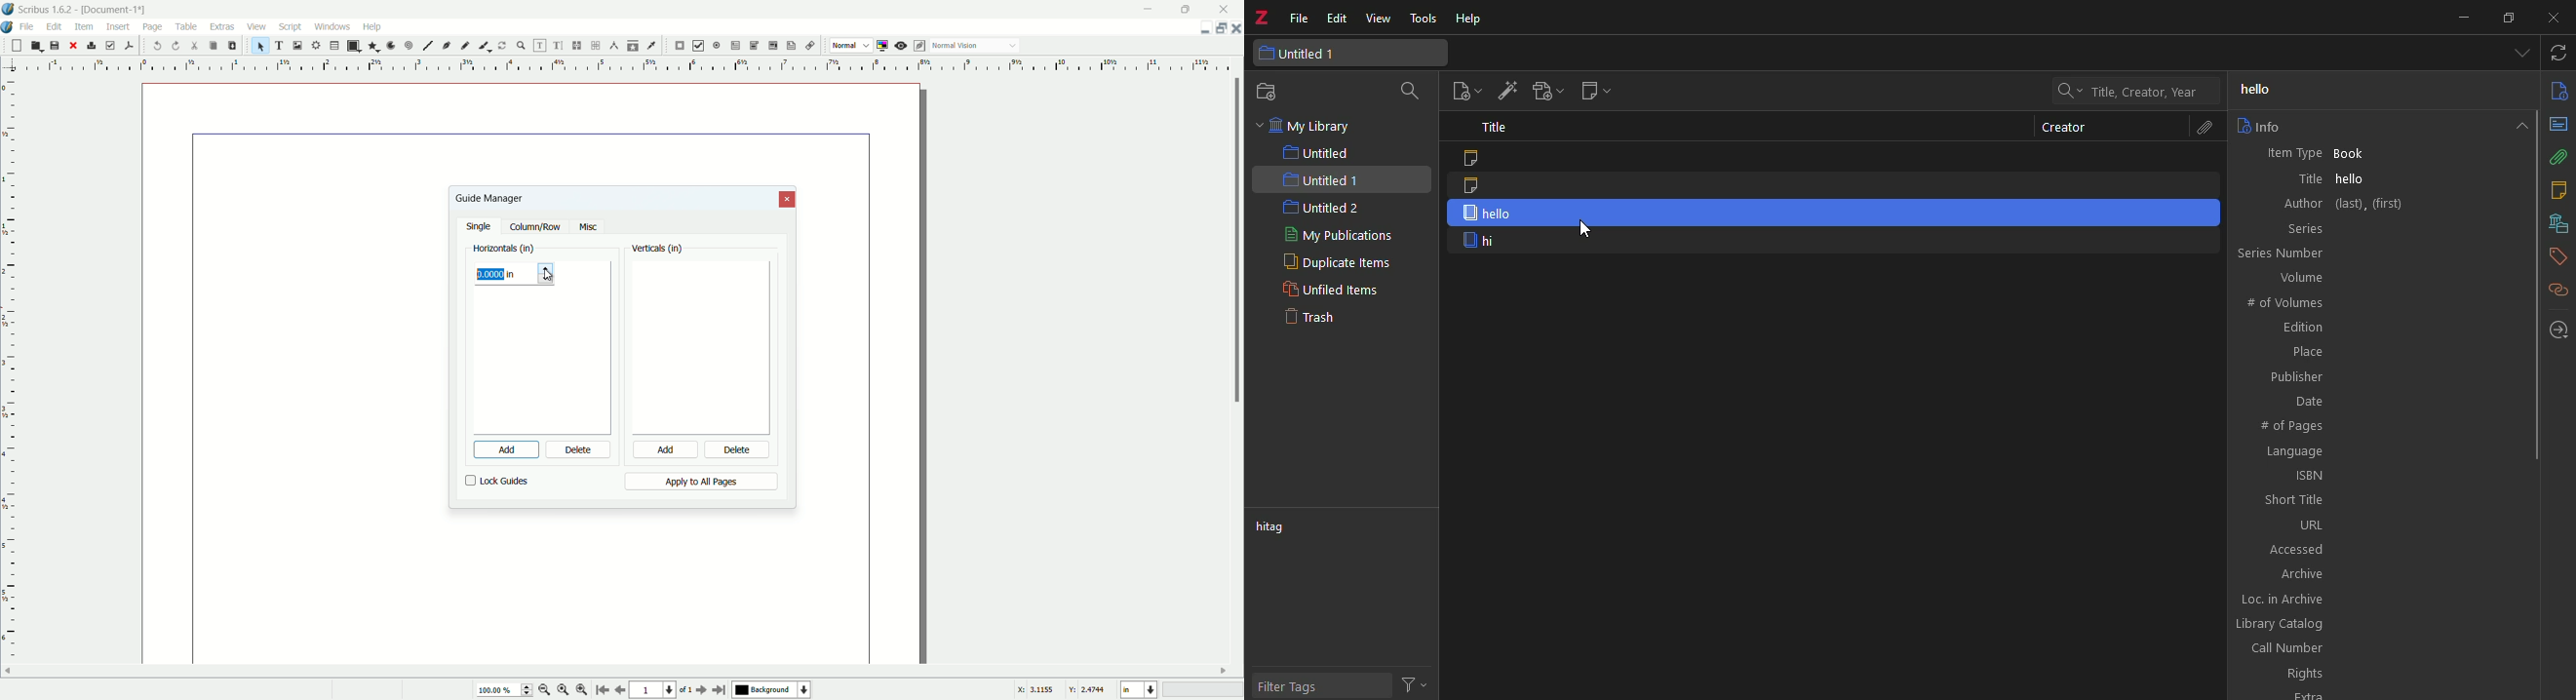  Describe the element at coordinates (1188, 8) in the screenshot. I see `maximize` at that location.